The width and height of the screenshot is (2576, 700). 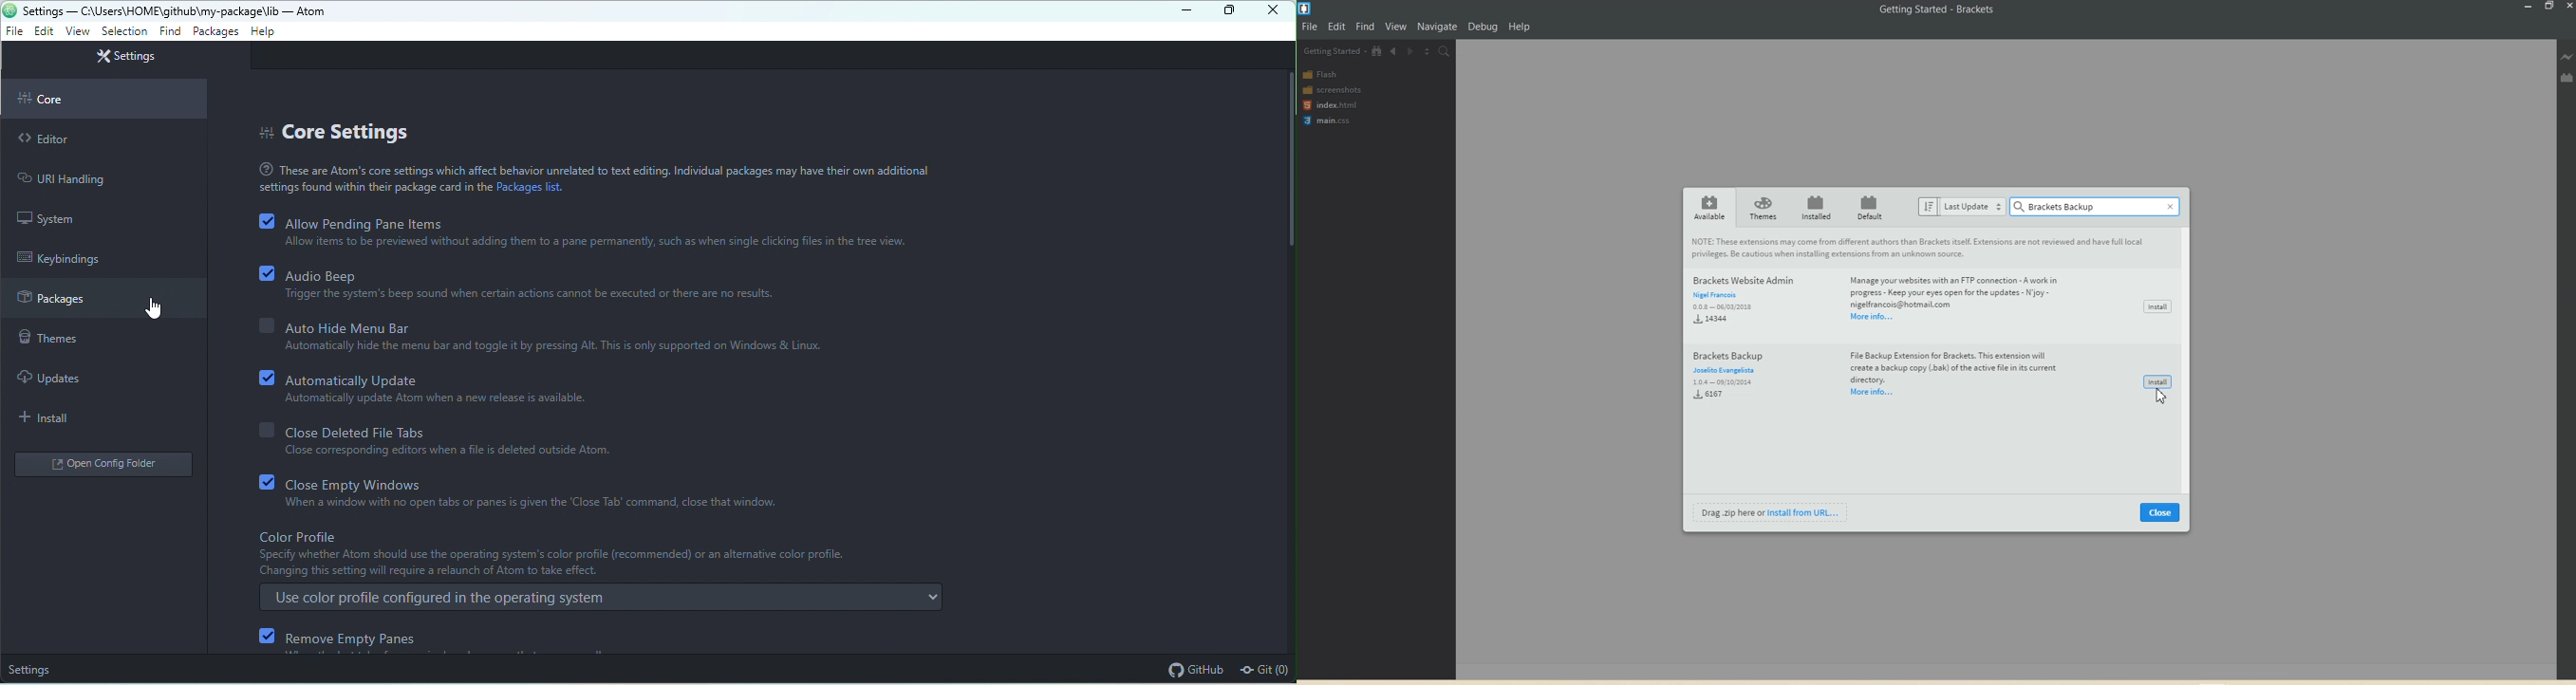 I want to click on help, so click(x=264, y=30).